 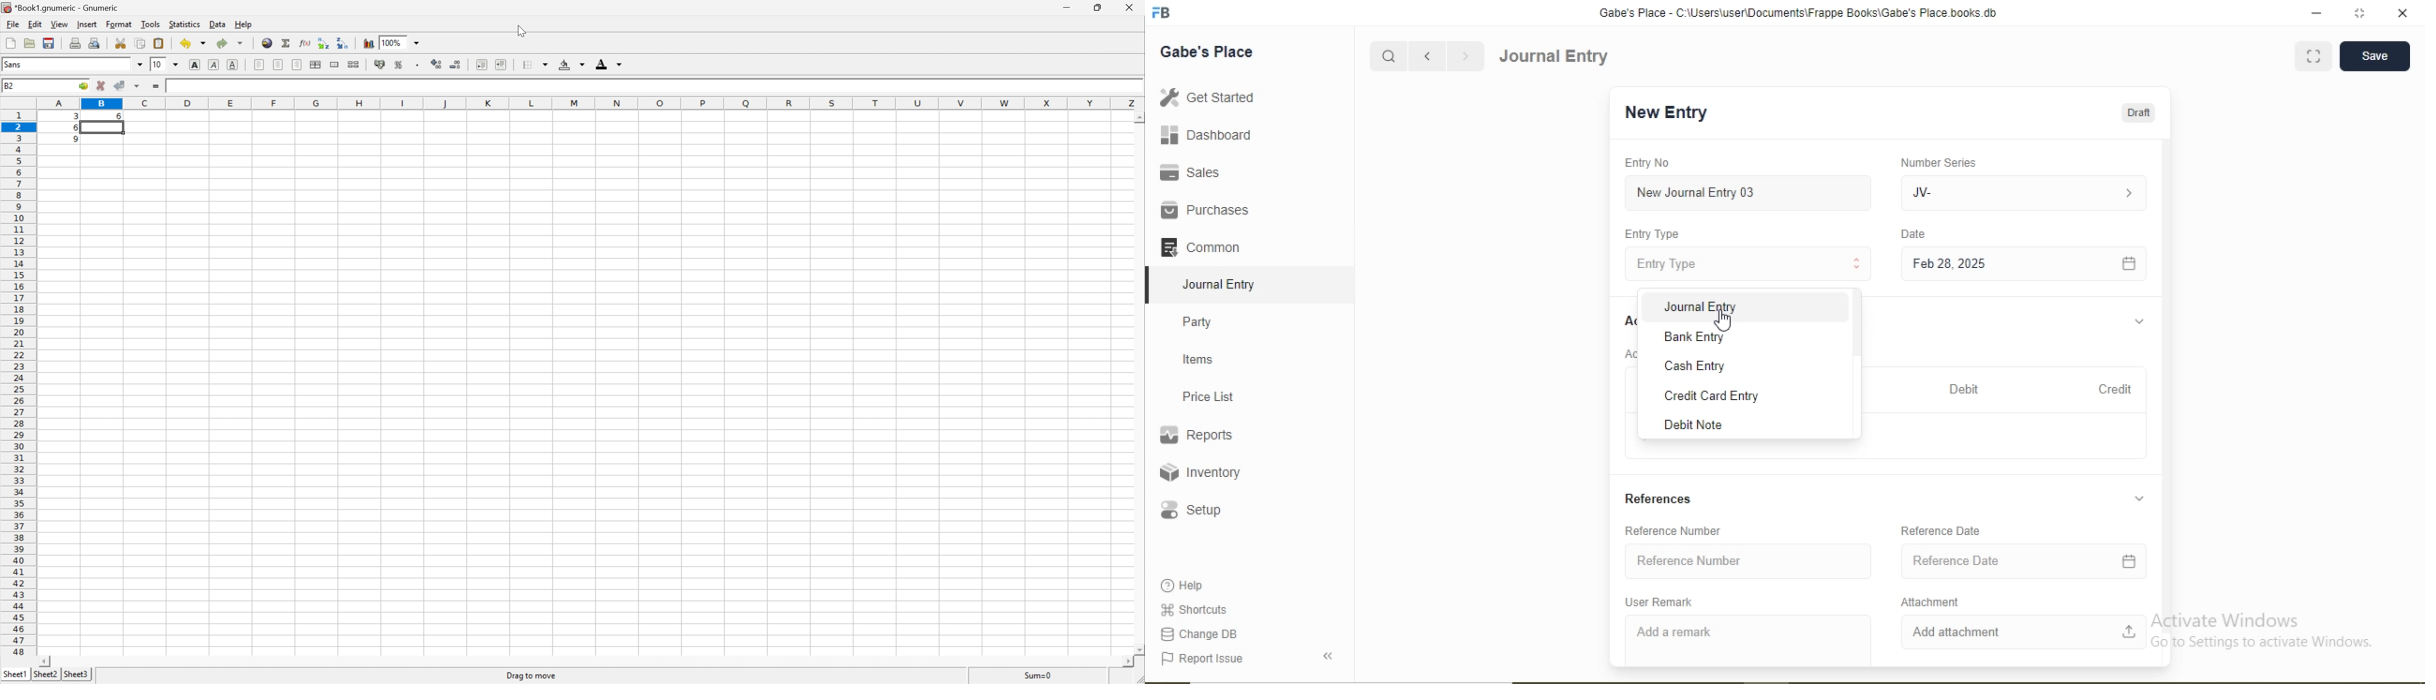 I want to click on Entry No, so click(x=1646, y=162).